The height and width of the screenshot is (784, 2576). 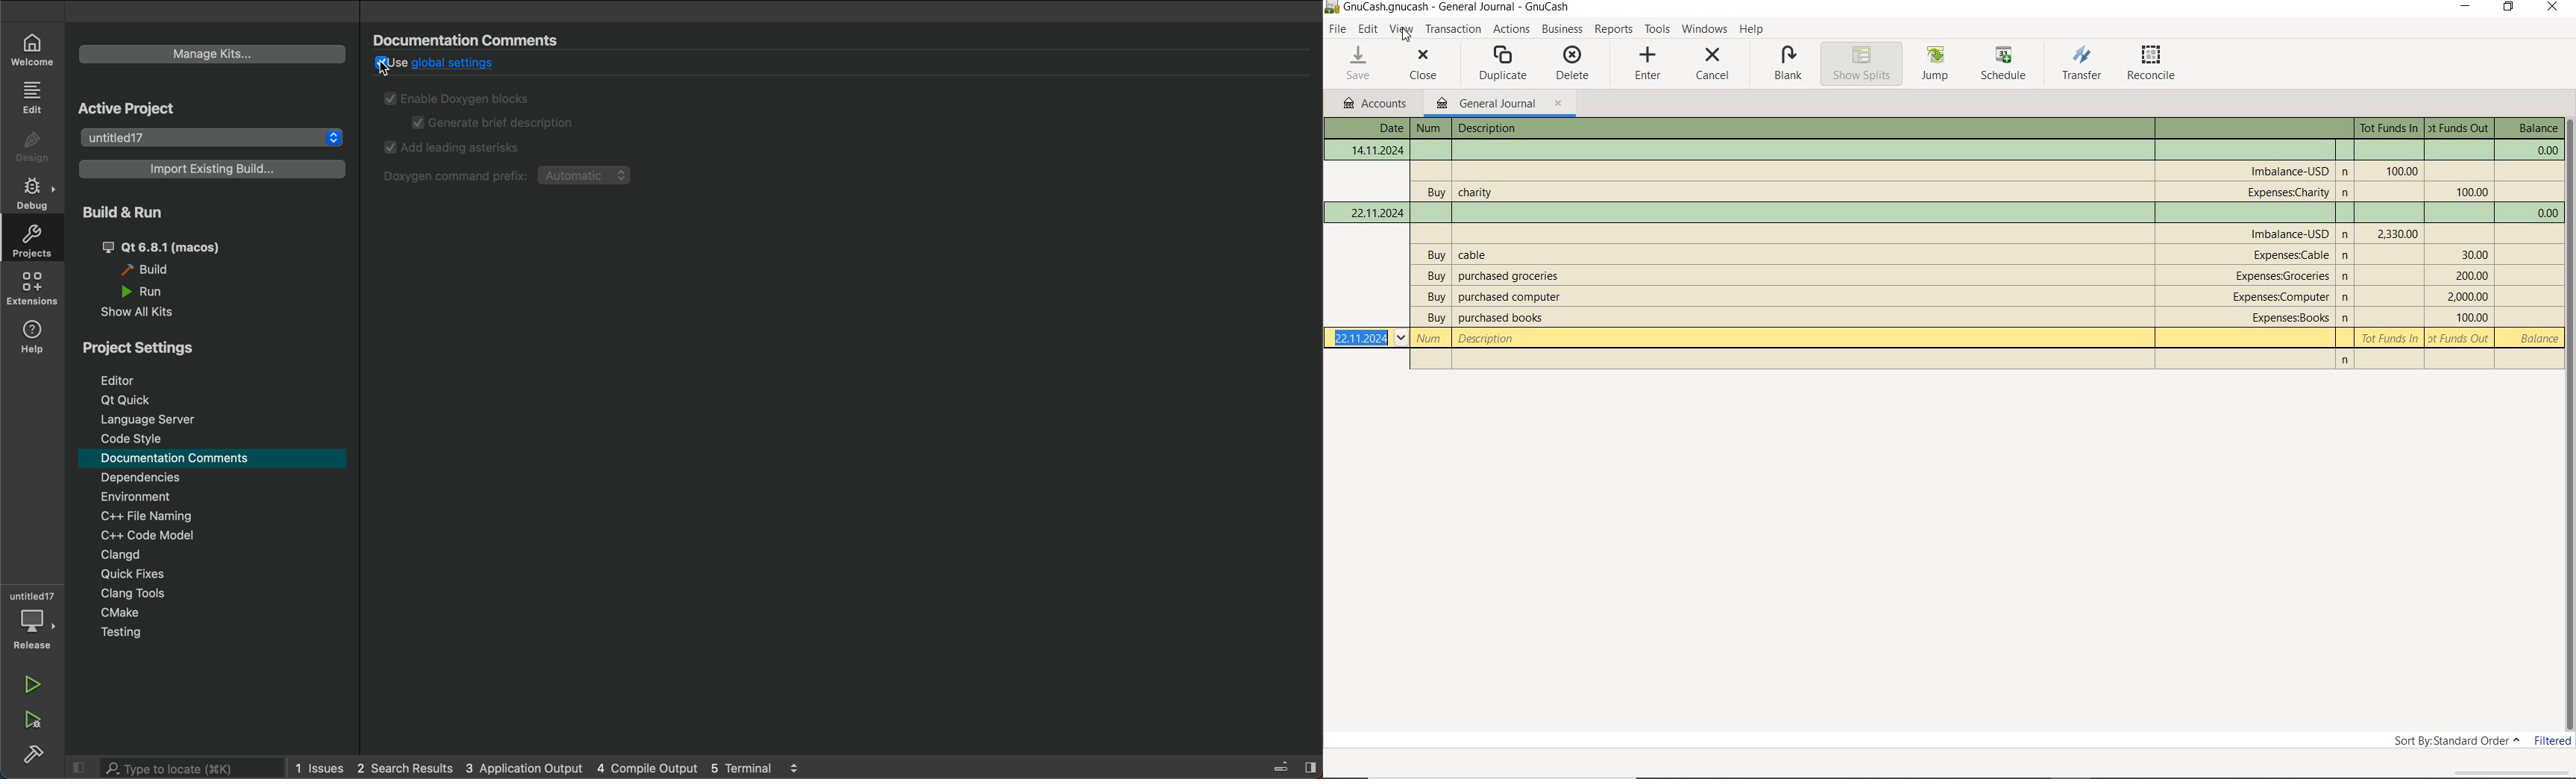 What do you see at coordinates (496, 124) in the screenshot?
I see `generate description ` at bounding box center [496, 124].